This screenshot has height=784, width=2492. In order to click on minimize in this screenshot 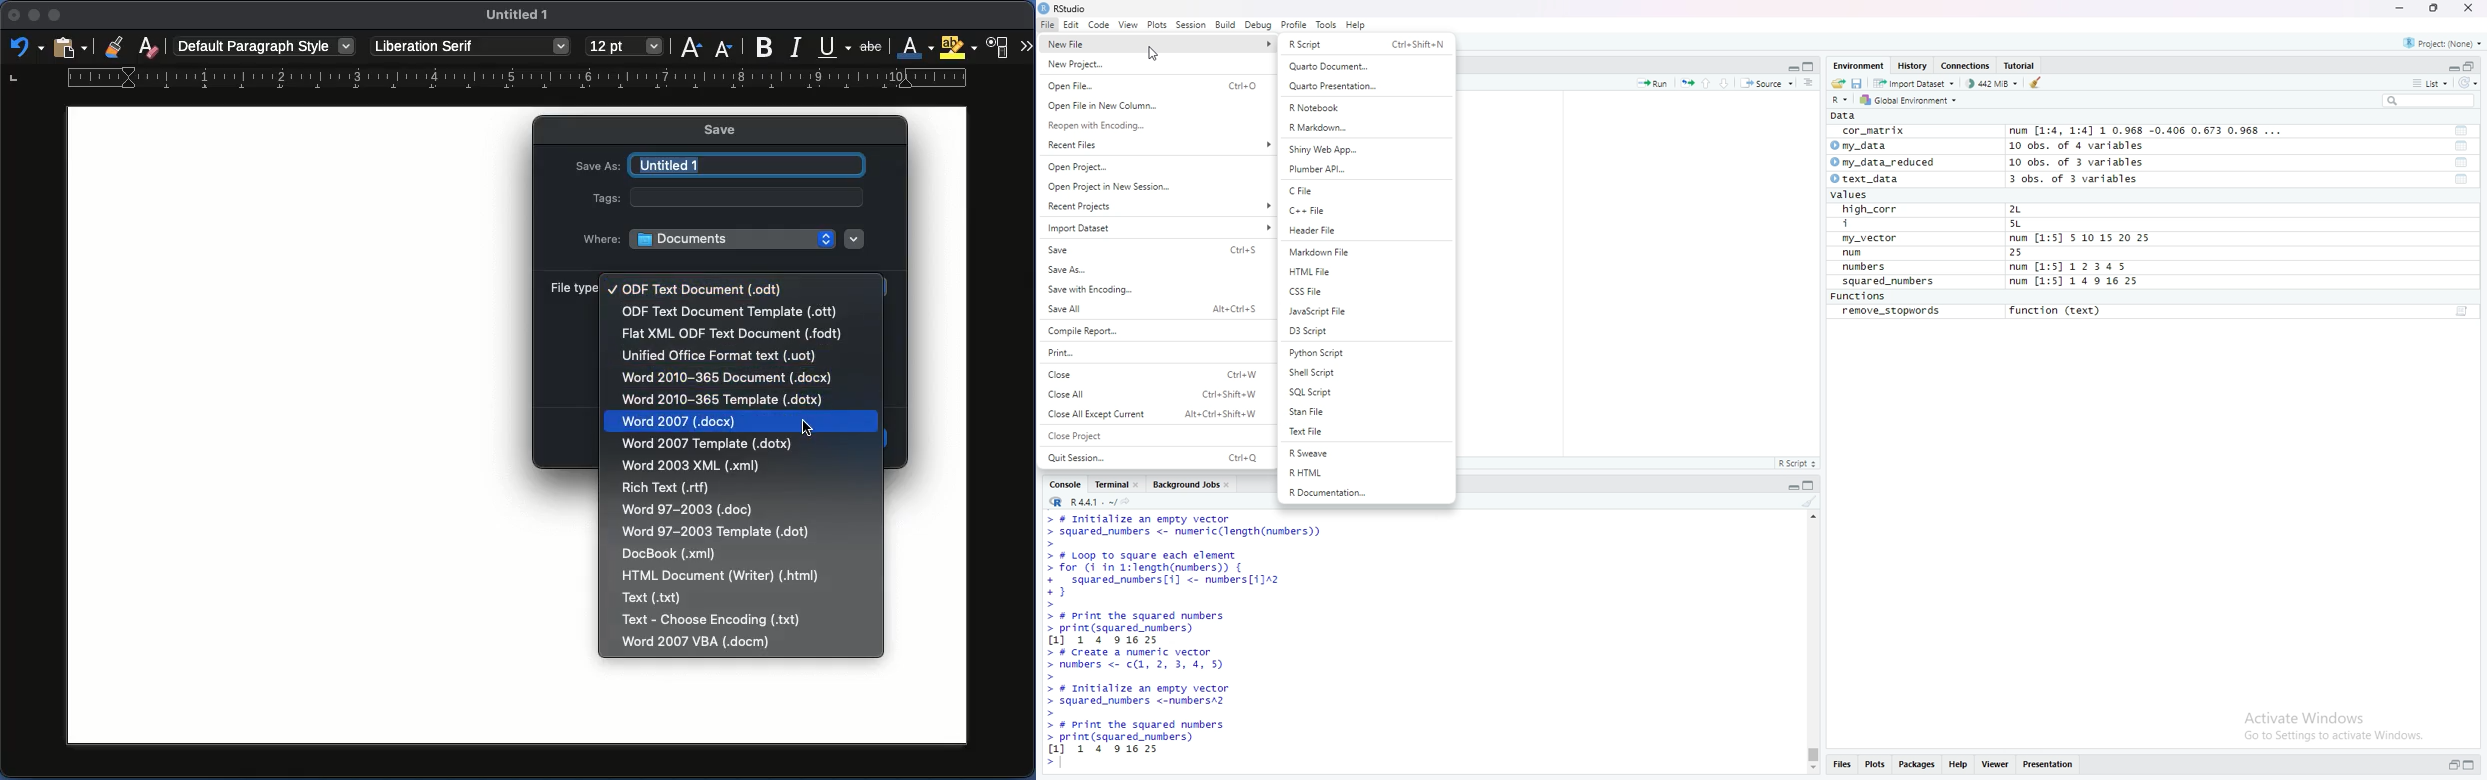, I will do `click(2398, 8)`.